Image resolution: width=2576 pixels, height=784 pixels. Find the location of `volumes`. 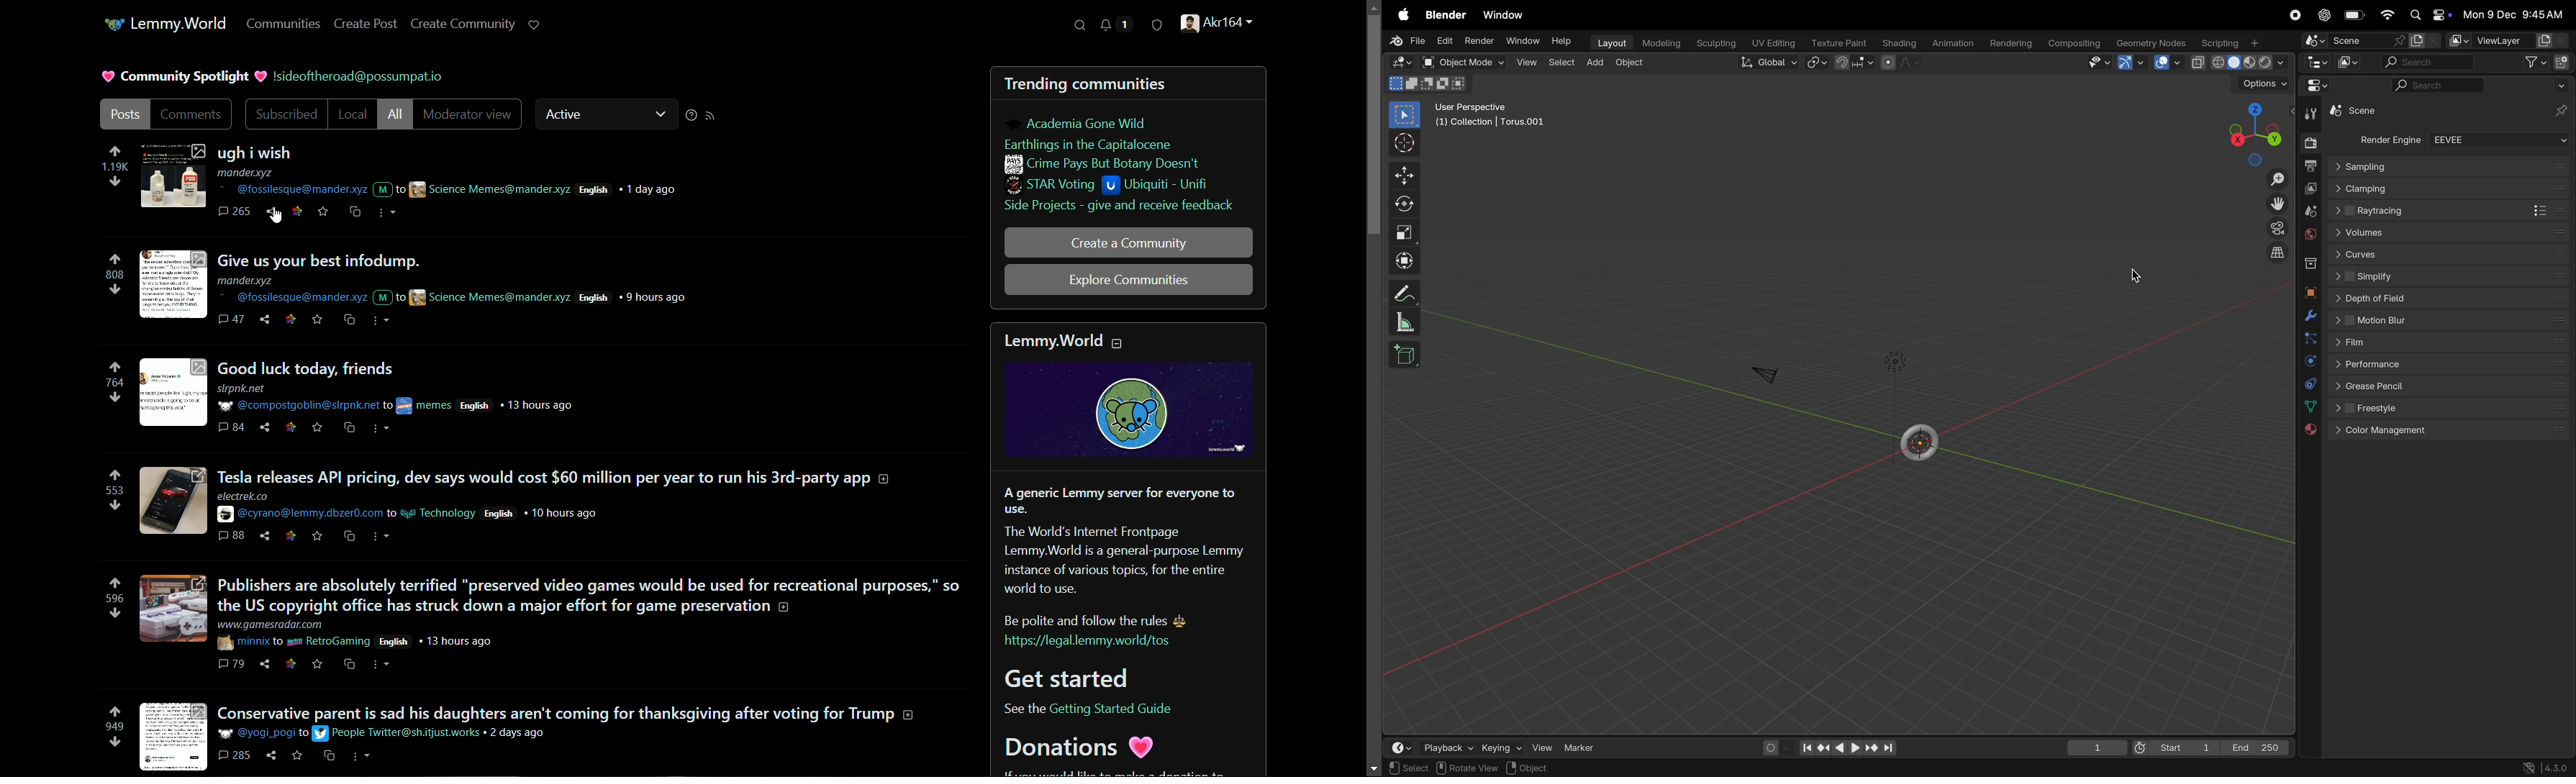

volumes is located at coordinates (2448, 233).